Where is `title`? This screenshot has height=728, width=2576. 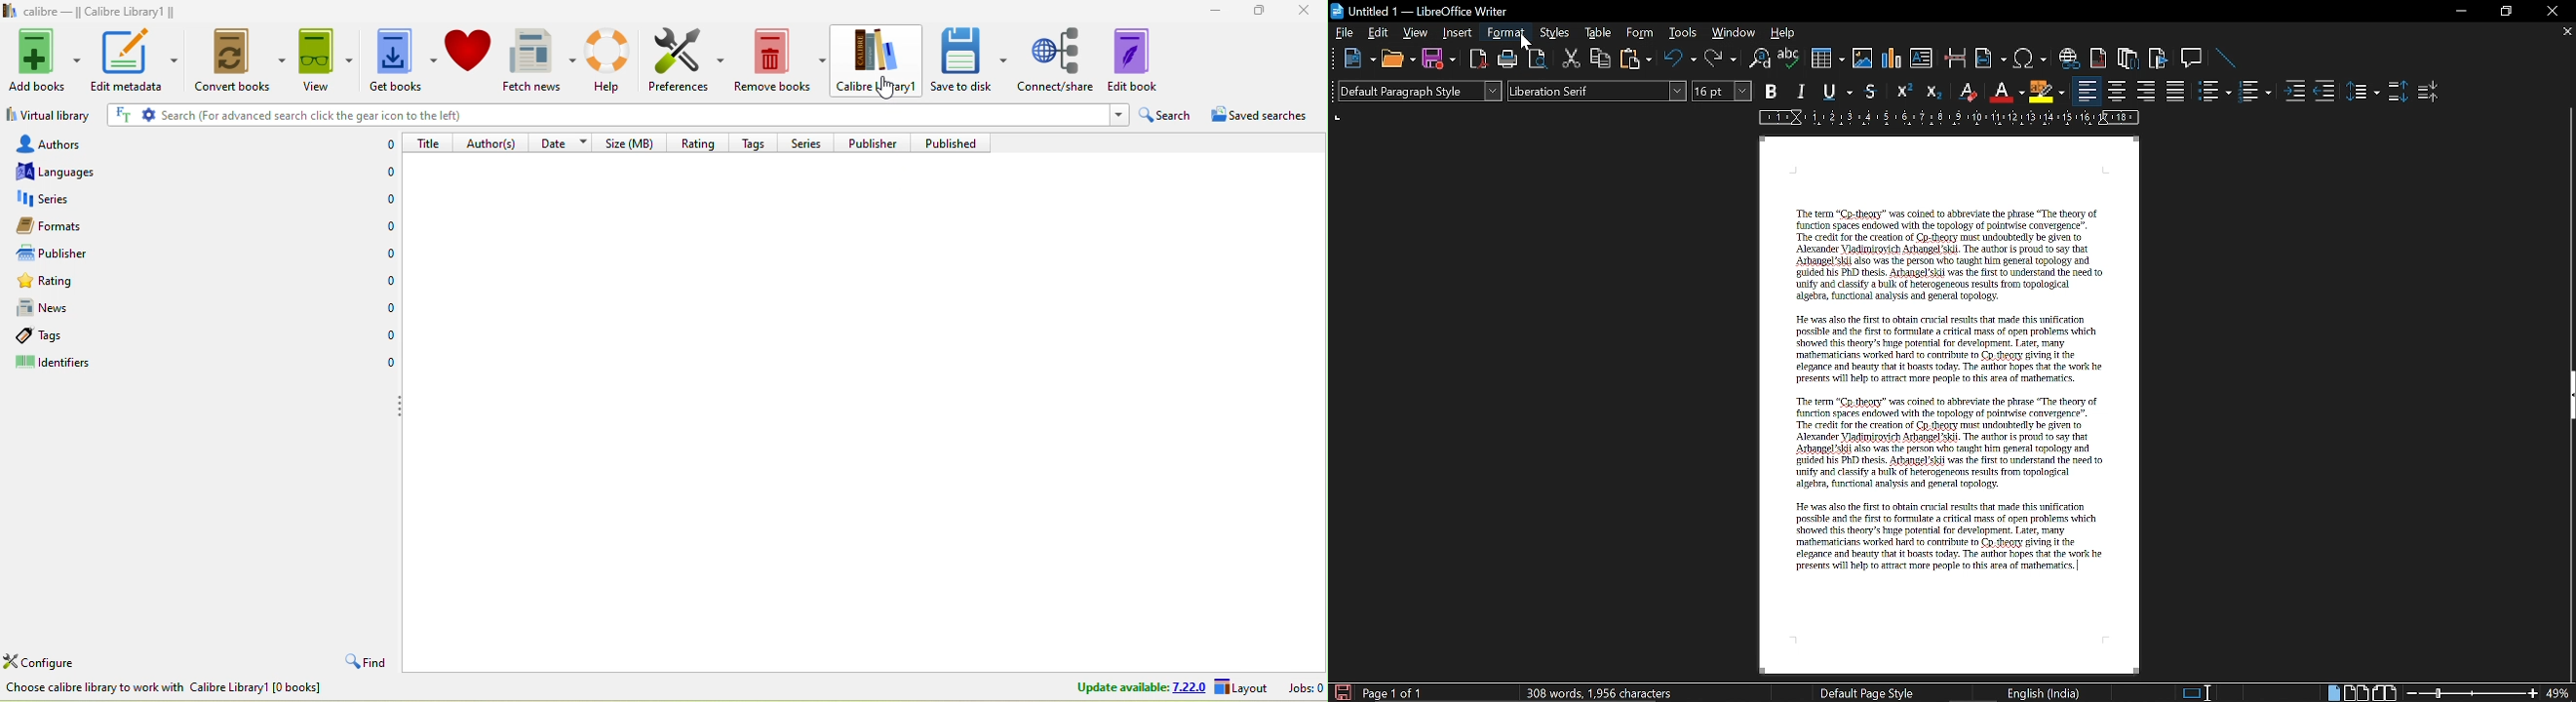 title is located at coordinates (430, 142).